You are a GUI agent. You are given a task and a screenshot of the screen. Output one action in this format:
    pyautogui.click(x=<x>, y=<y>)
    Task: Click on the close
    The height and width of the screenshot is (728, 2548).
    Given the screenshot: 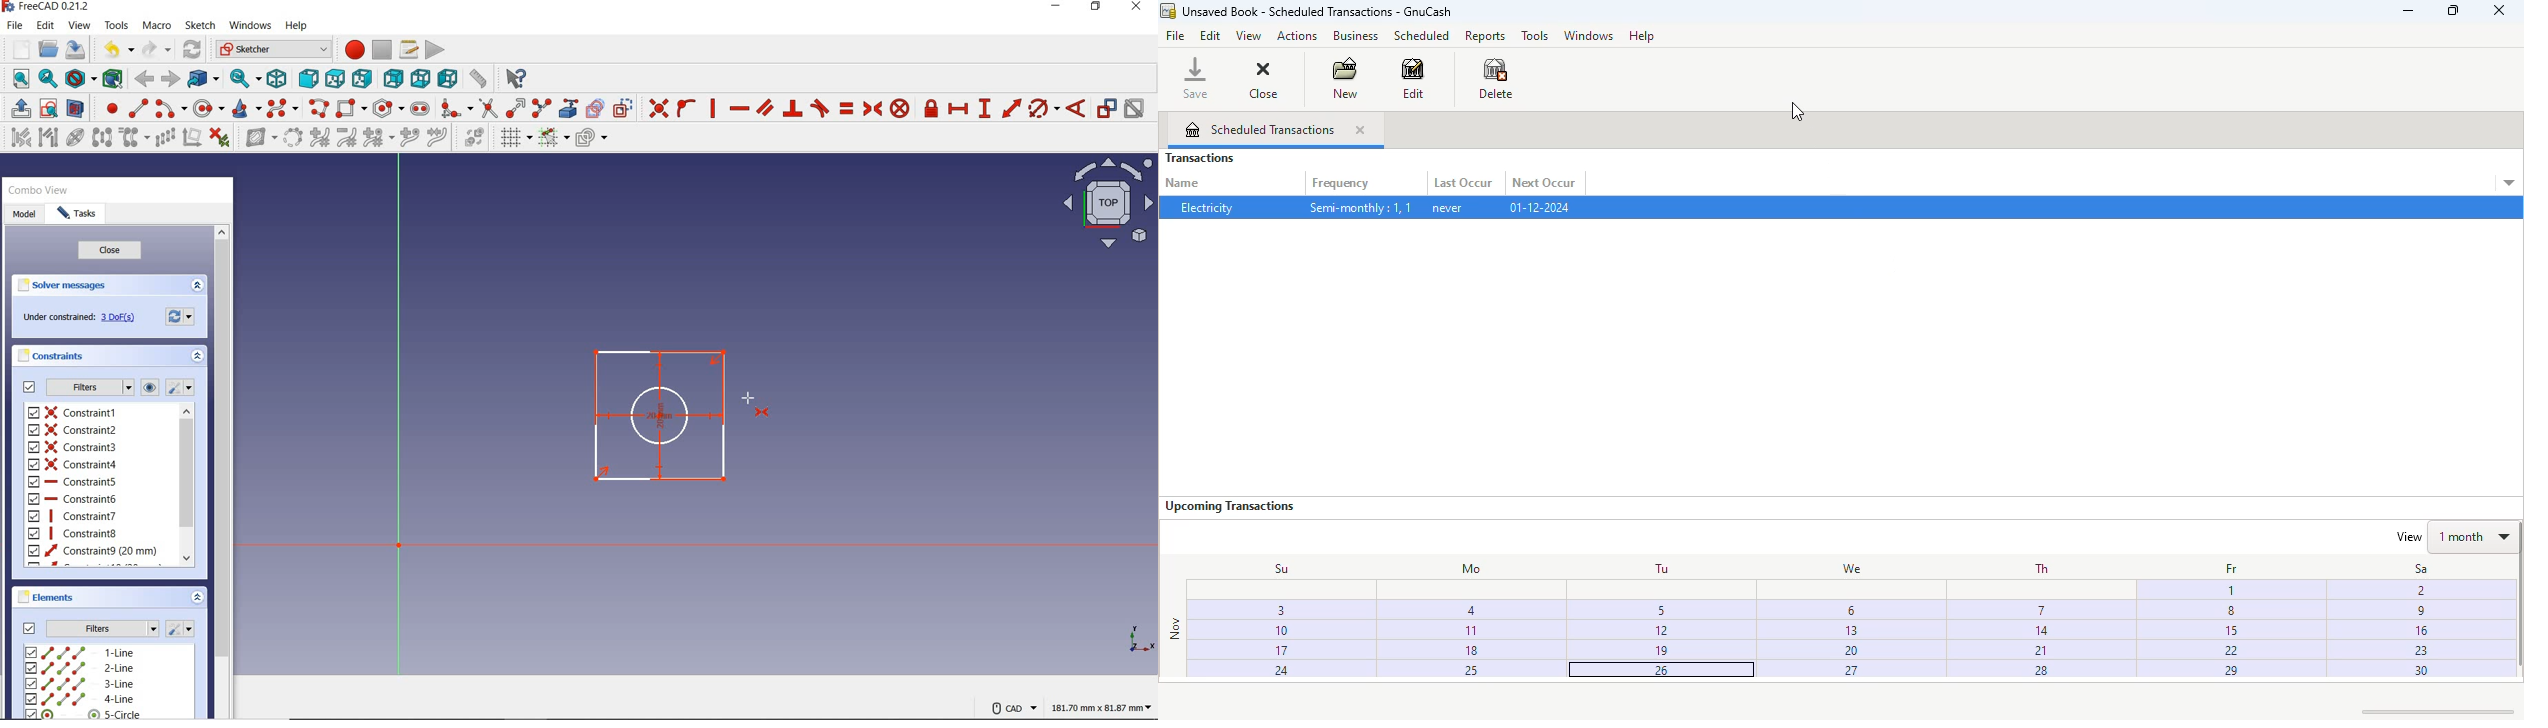 What is the action you would take?
    pyautogui.click(x=1360, y=130)
    